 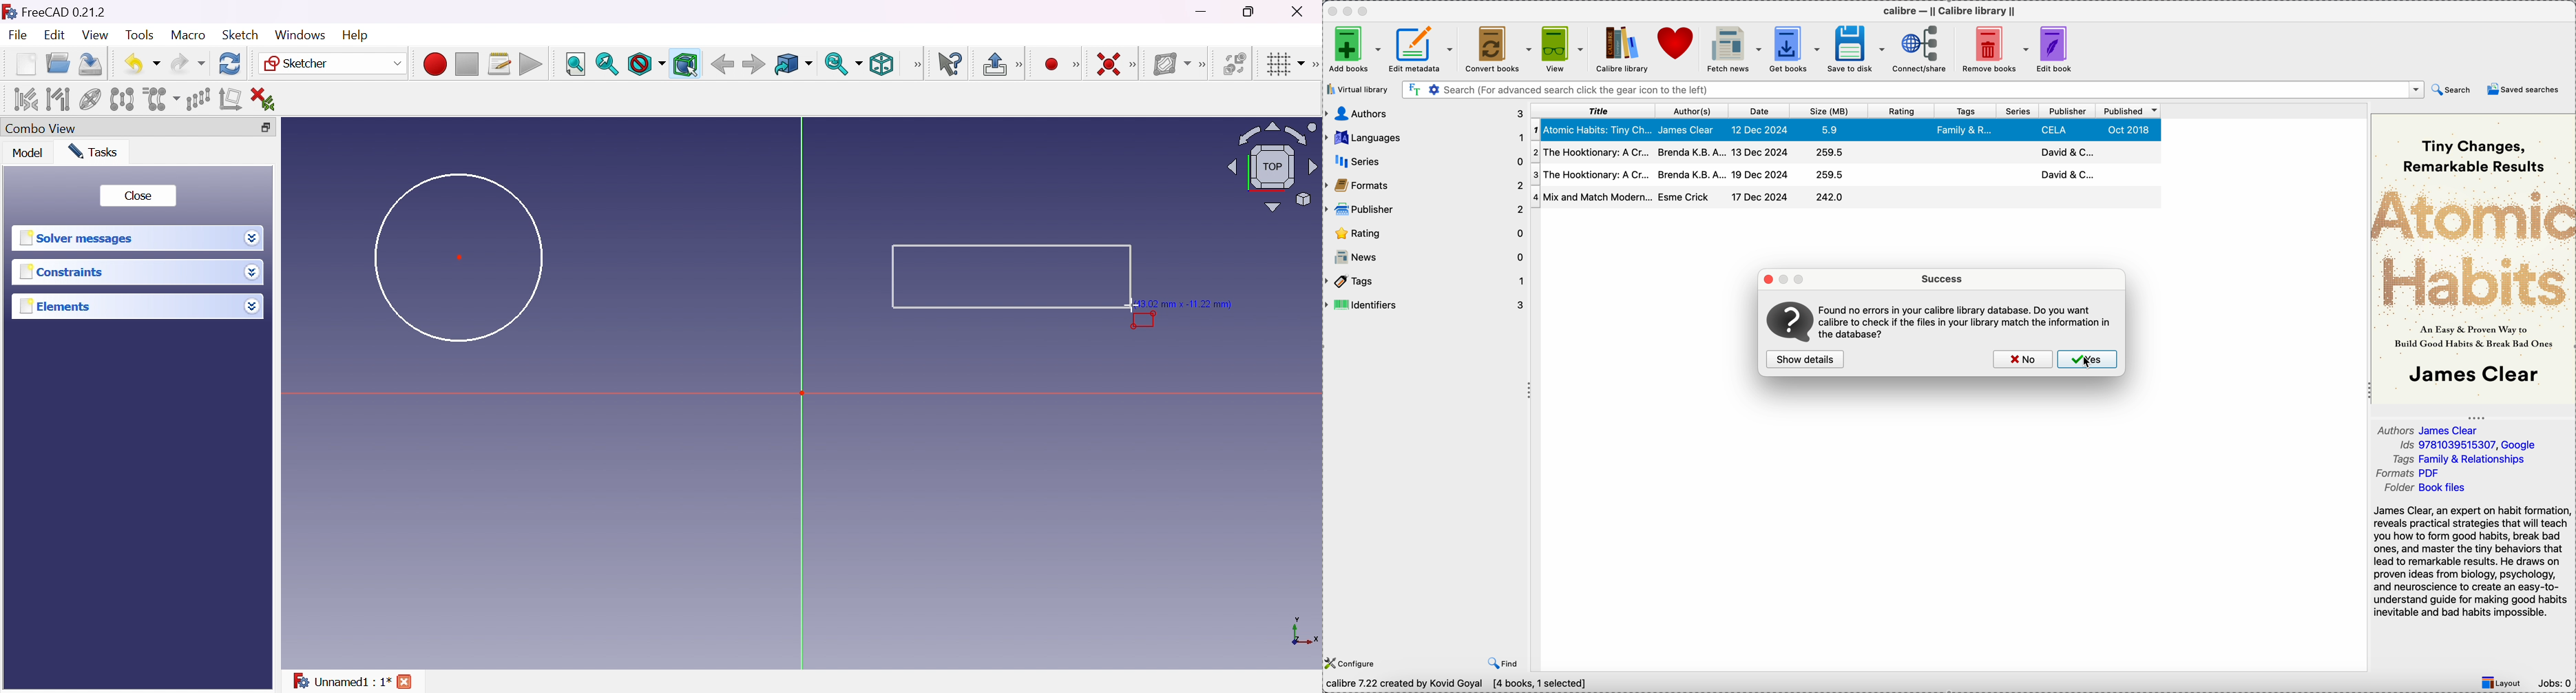 I want to click on Drop down, so click(x=253, y=238).